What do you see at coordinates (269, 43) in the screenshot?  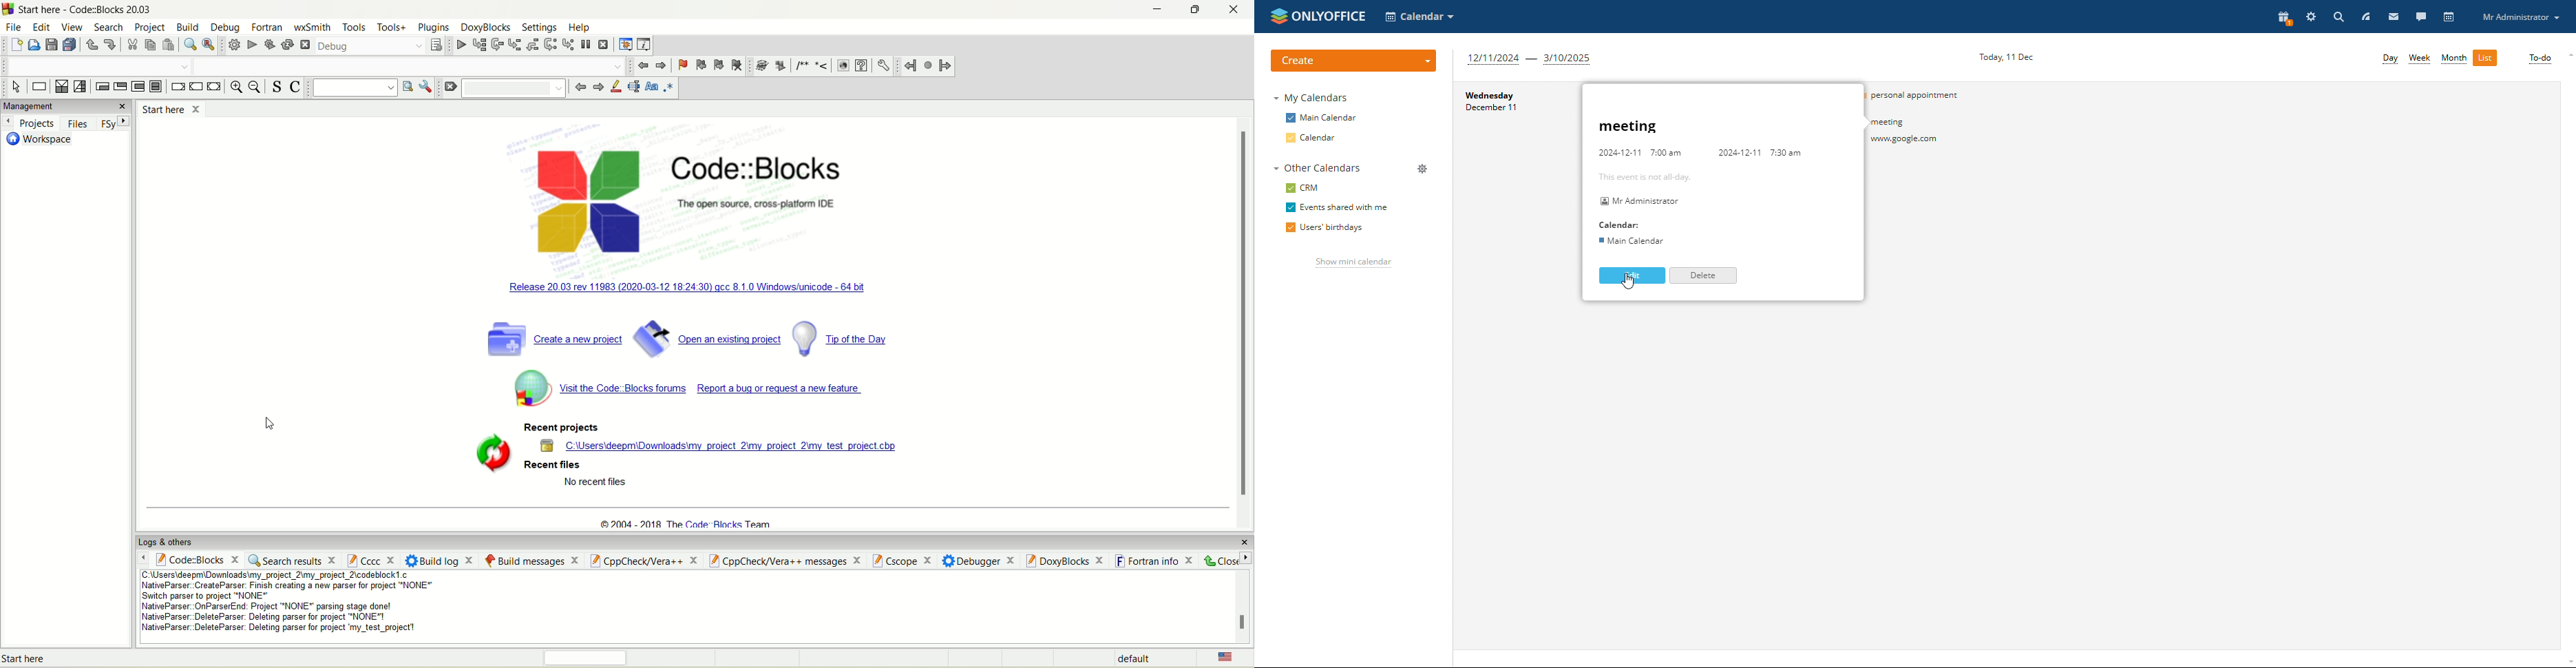 I see `build and run` at bounding box center [269, 43].